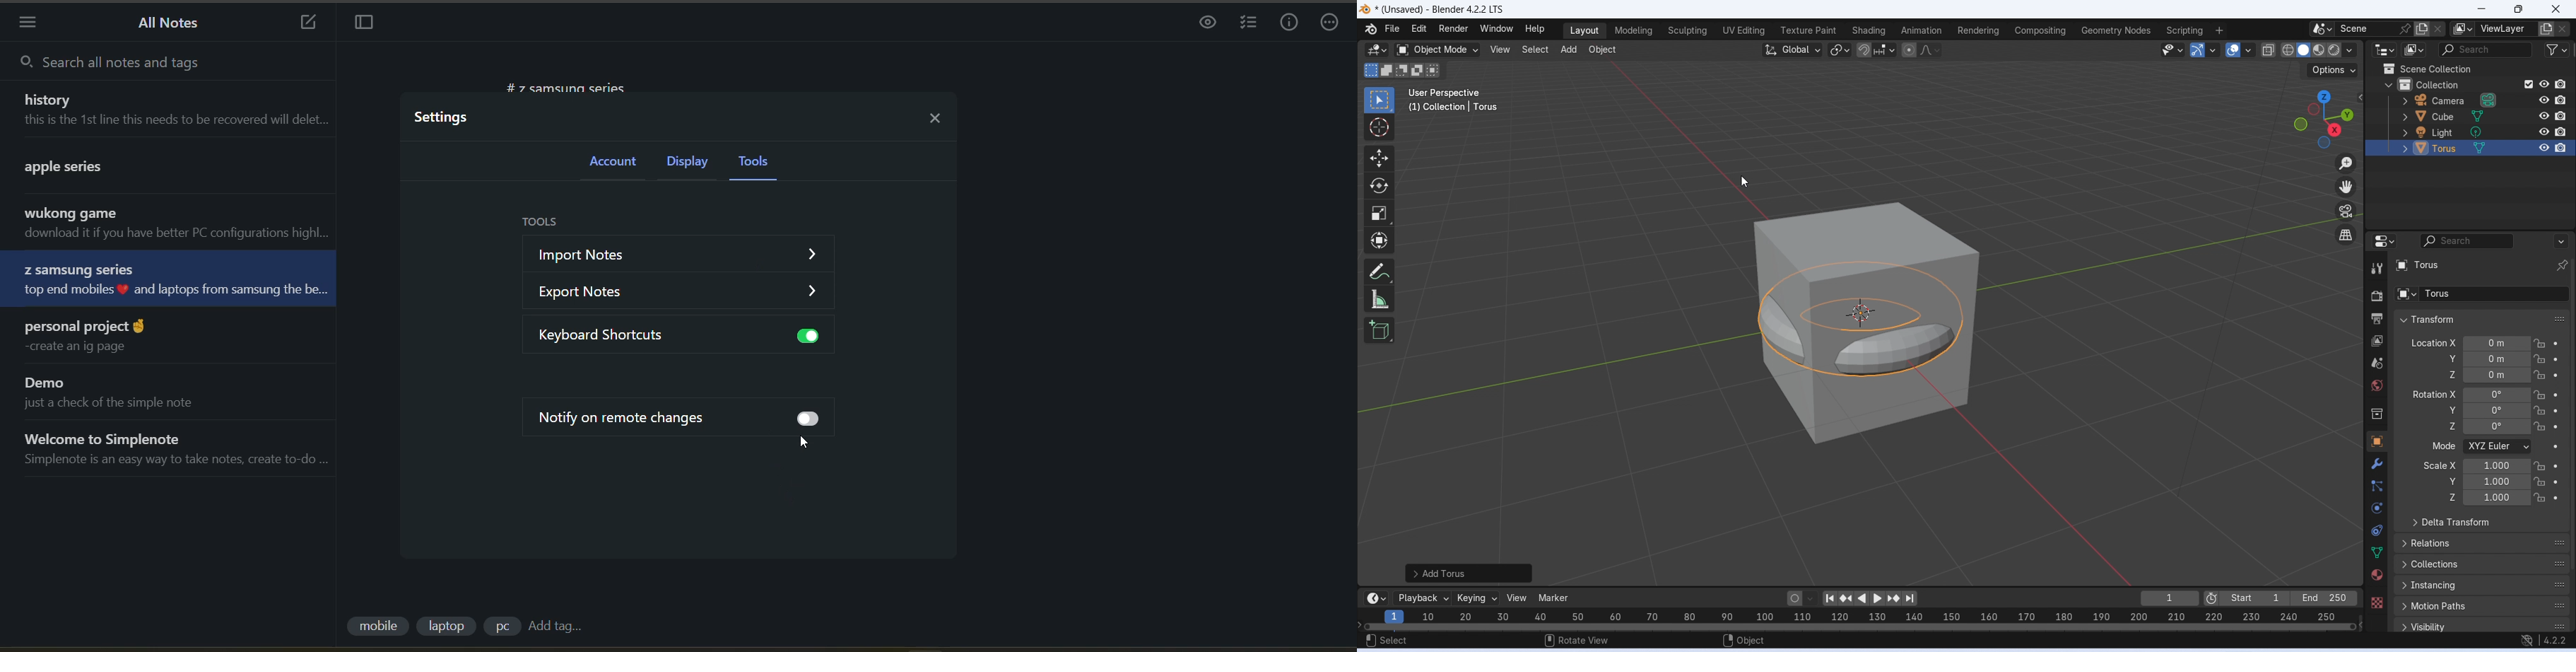  What do you see at coordinates (176, 23) in the screenshot?
I see `all notes` at bounding box center [176, 23].